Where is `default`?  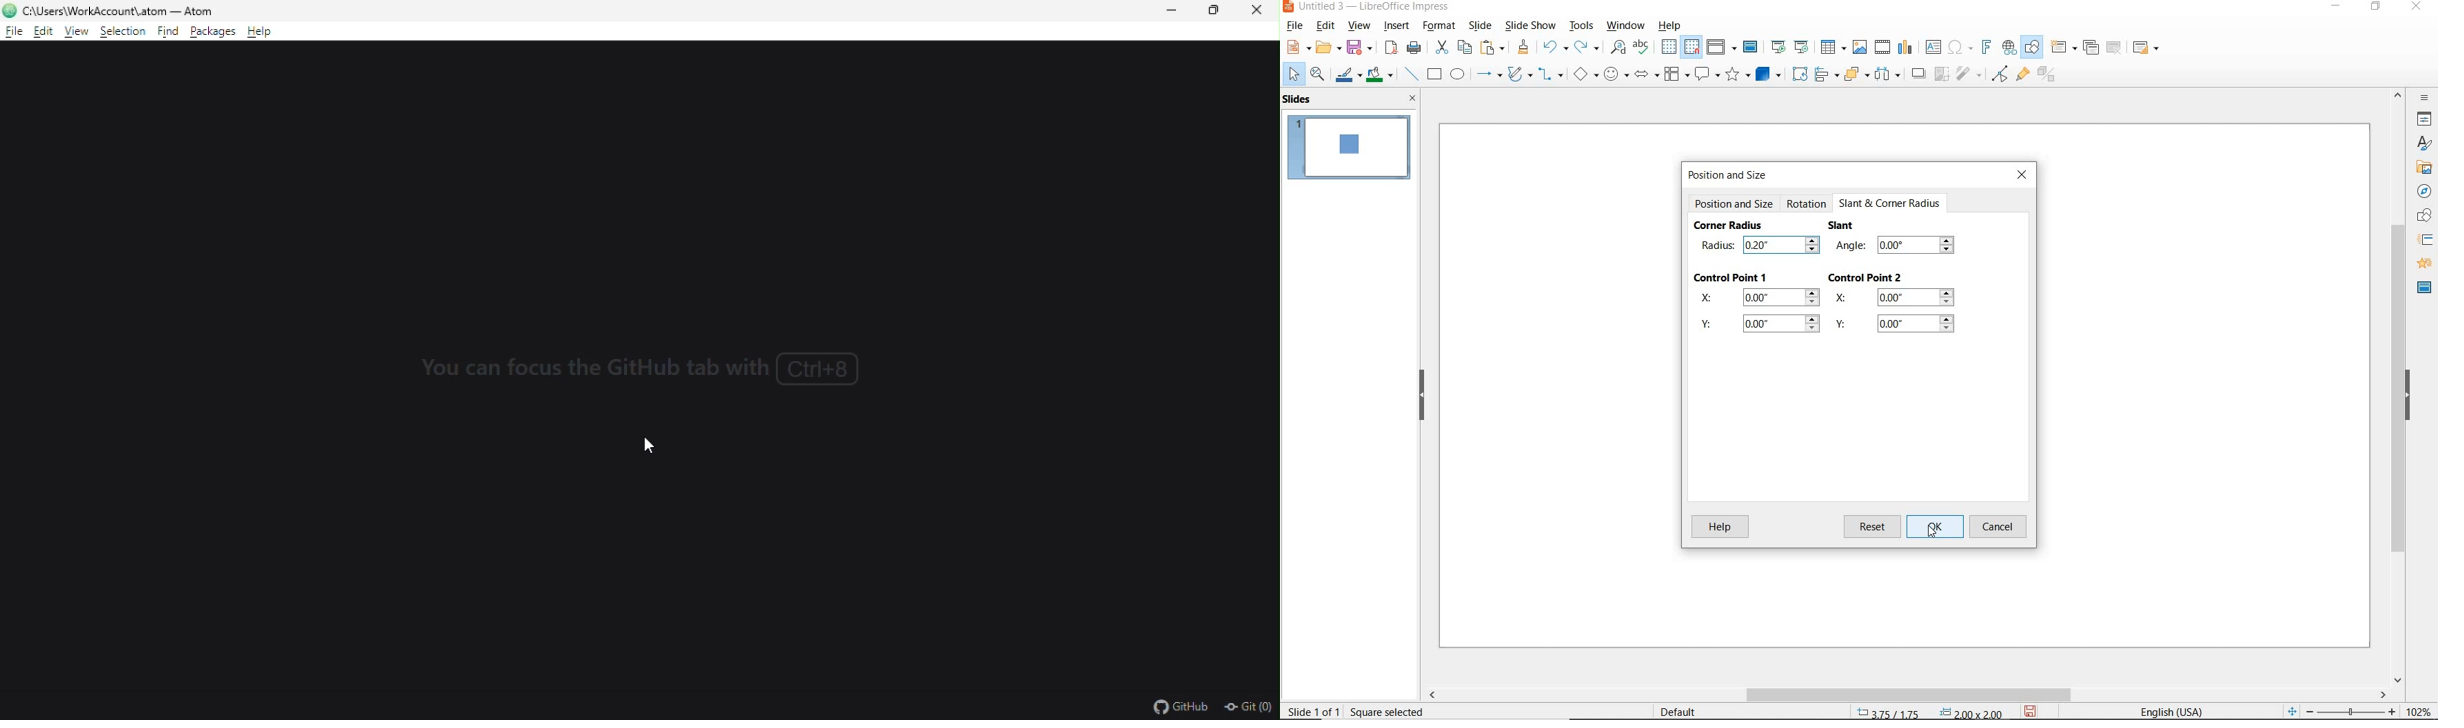 default is located at coordinates (1681, 711).